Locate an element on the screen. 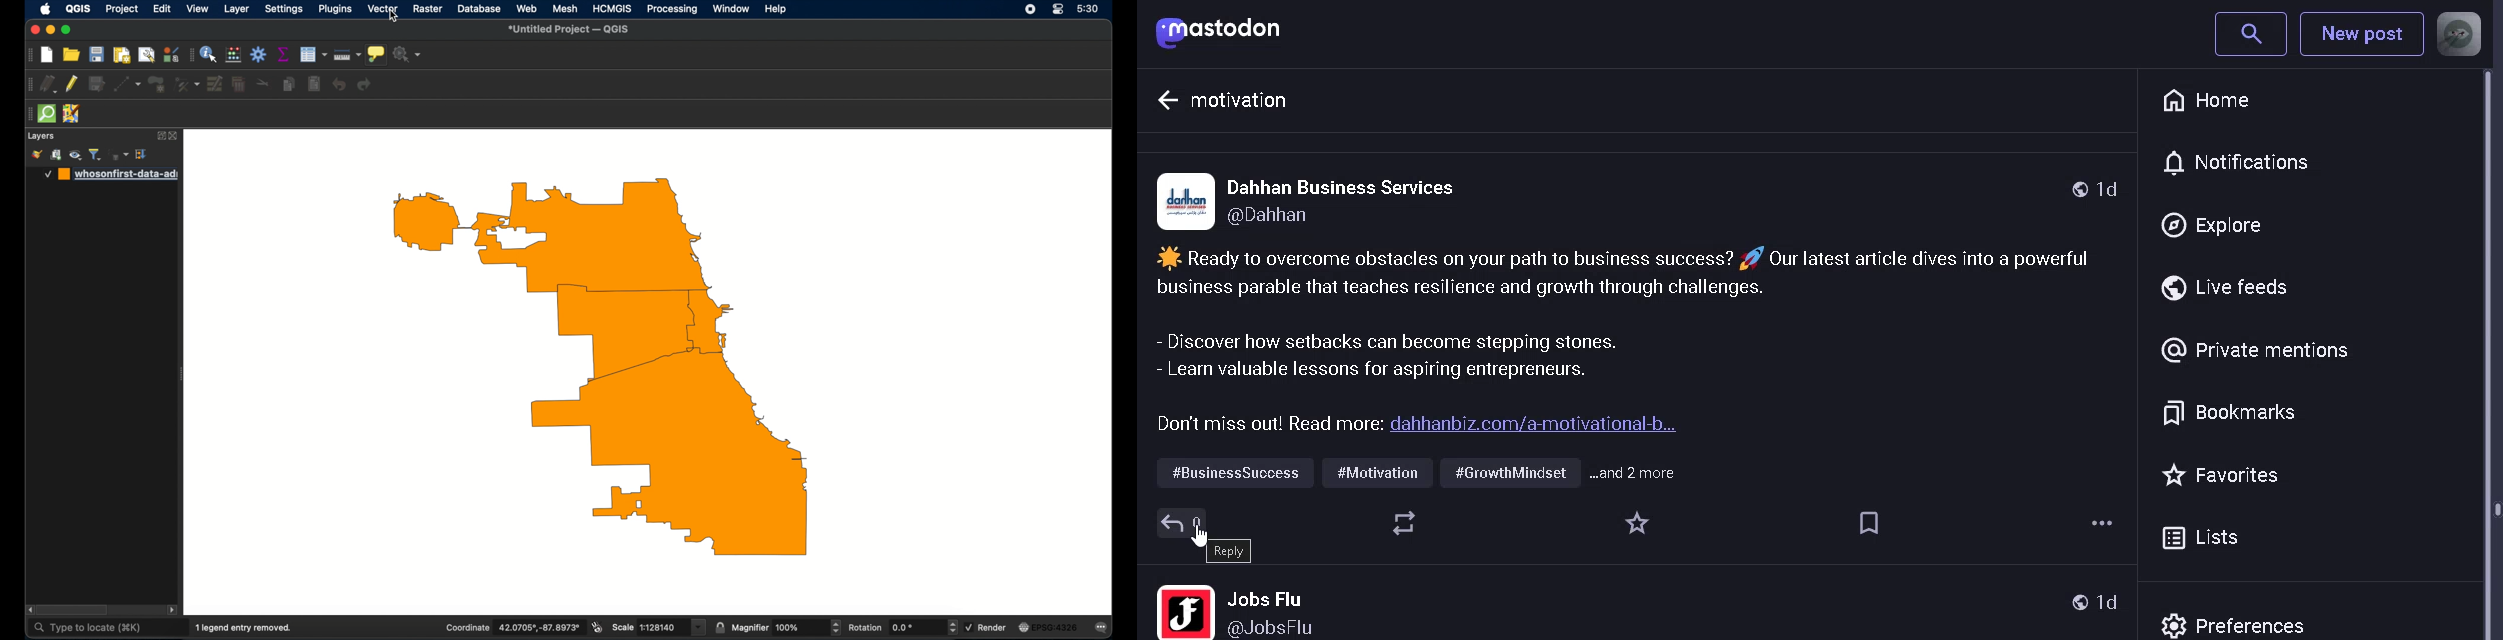 The width and height of the screenshot is (2520, 644). @Dahhan is located at coordinates (1299, 220).